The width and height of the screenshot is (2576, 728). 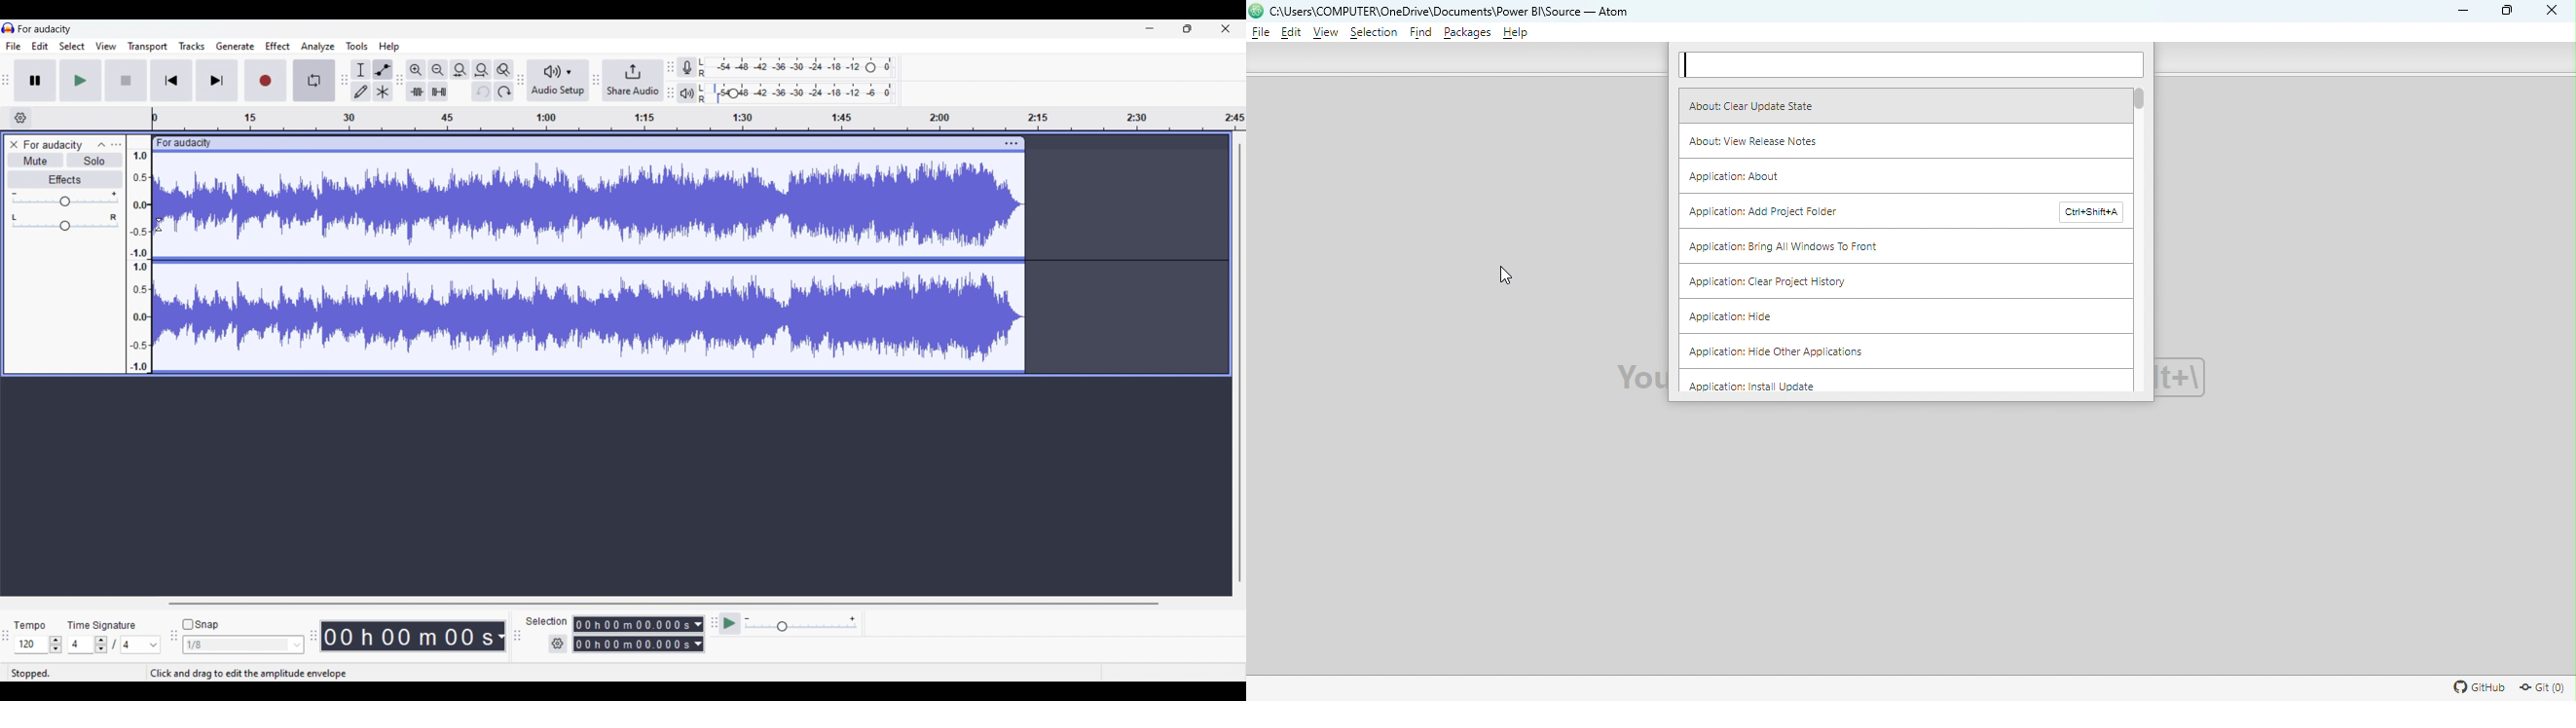 What do you see at coordinates (106, 46) in the screenshot?
I see `View` at bounding box center [106, 46].